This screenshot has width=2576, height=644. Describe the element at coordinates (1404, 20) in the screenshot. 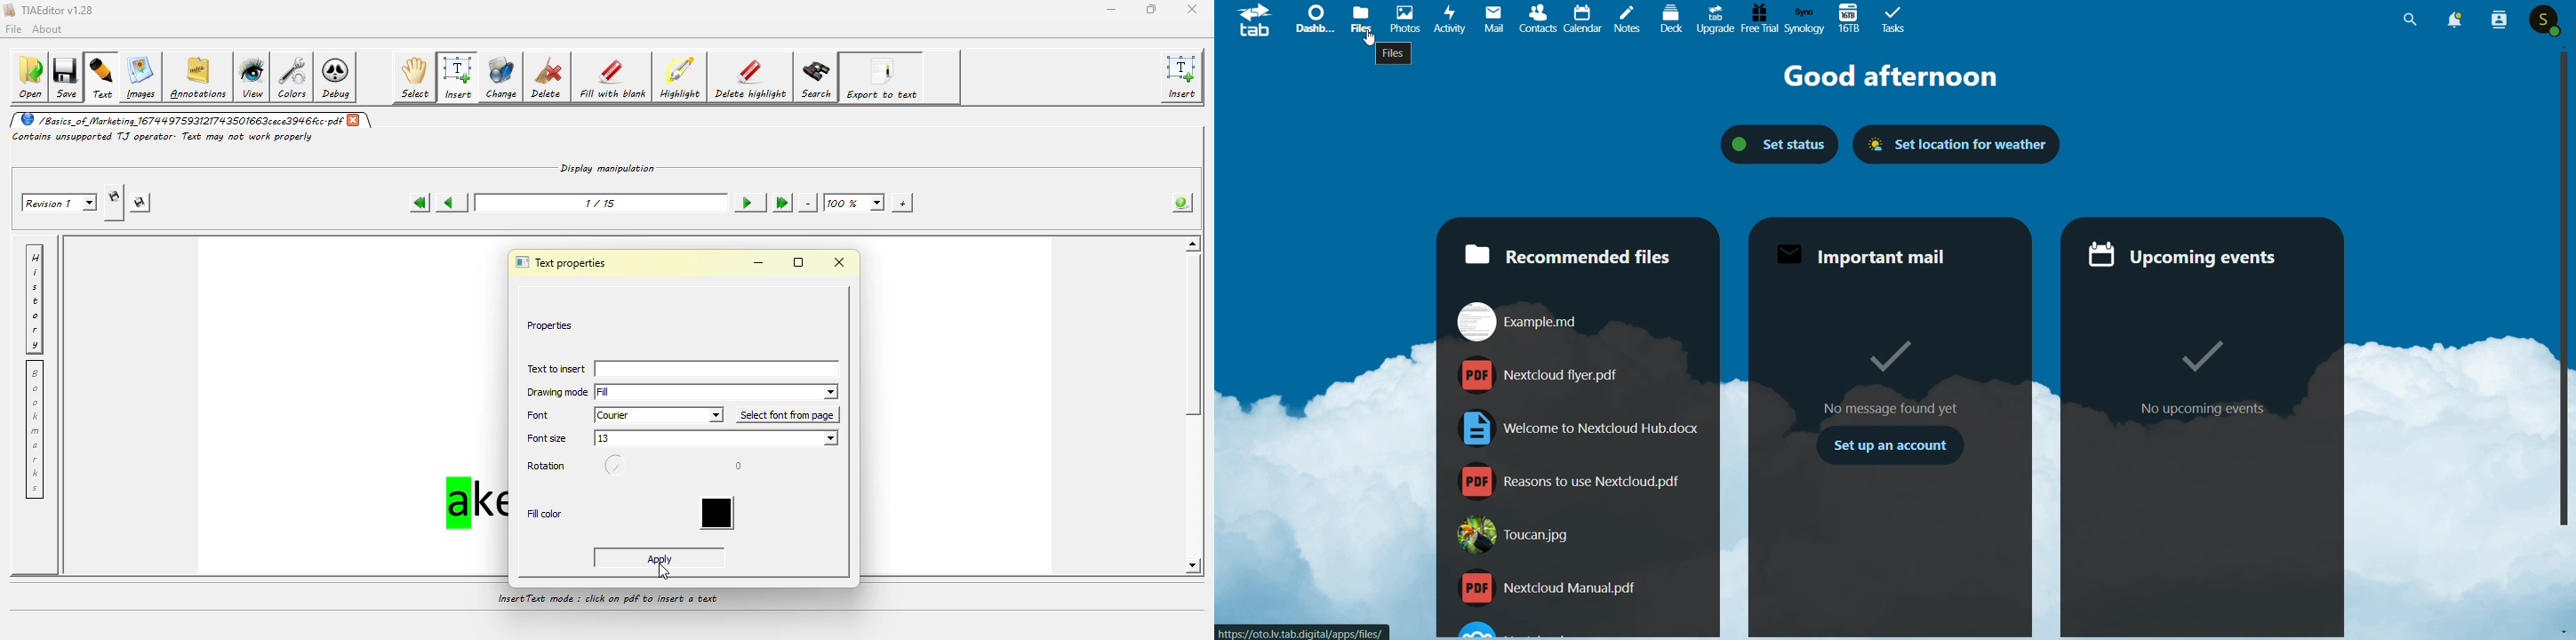

I see `photos` at that location.